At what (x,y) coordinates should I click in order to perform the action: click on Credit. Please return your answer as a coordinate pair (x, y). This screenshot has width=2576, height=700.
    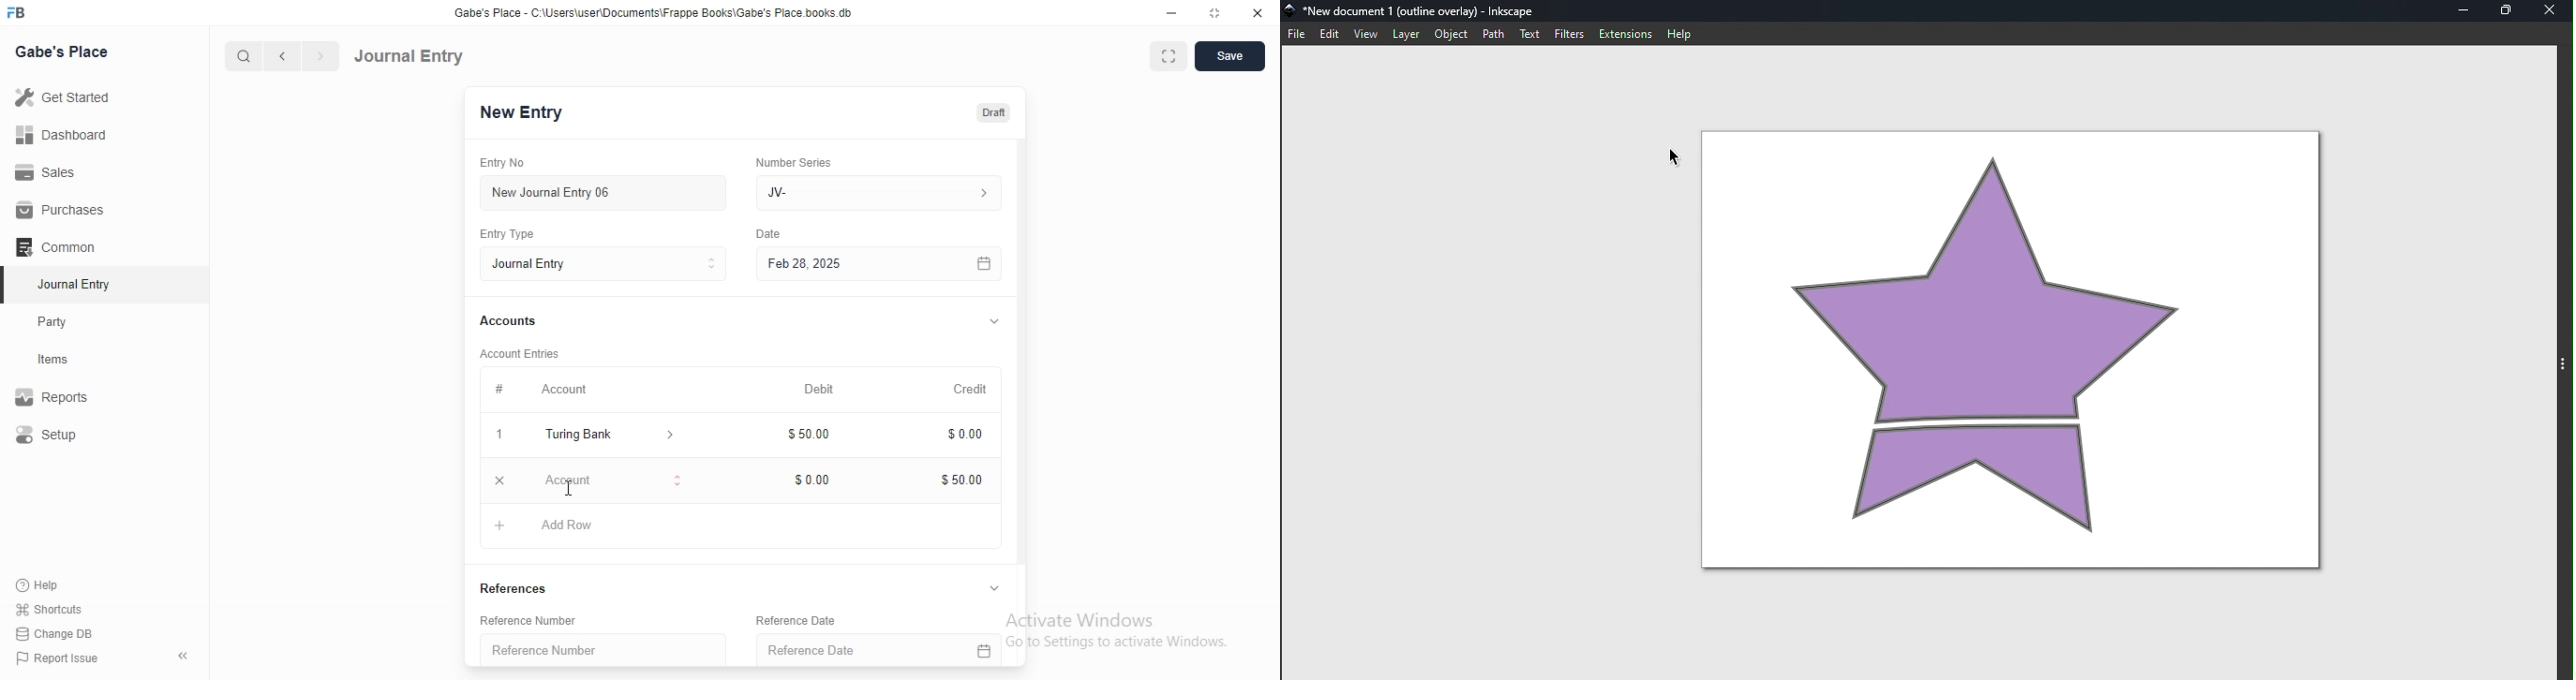
    Looking at the image, I should click on (970, 389).